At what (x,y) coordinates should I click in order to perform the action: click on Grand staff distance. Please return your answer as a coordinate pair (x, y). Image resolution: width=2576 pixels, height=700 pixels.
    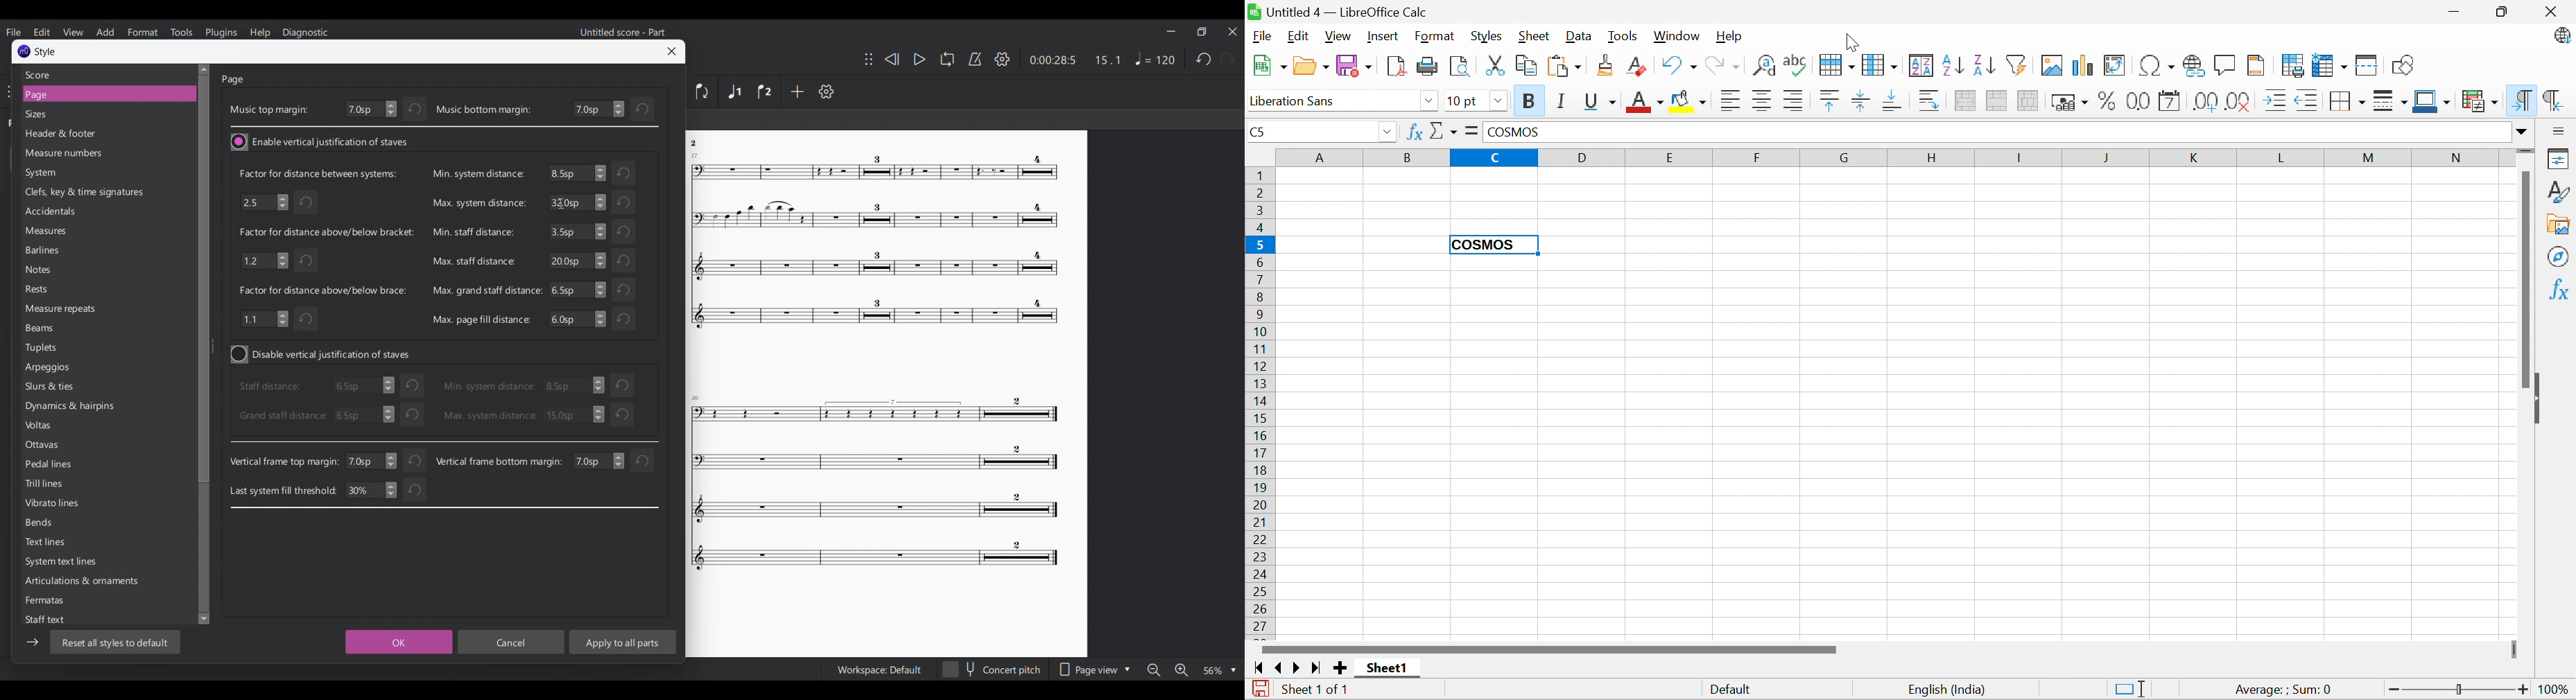
    Looking at the image, I should click on (281, 415).